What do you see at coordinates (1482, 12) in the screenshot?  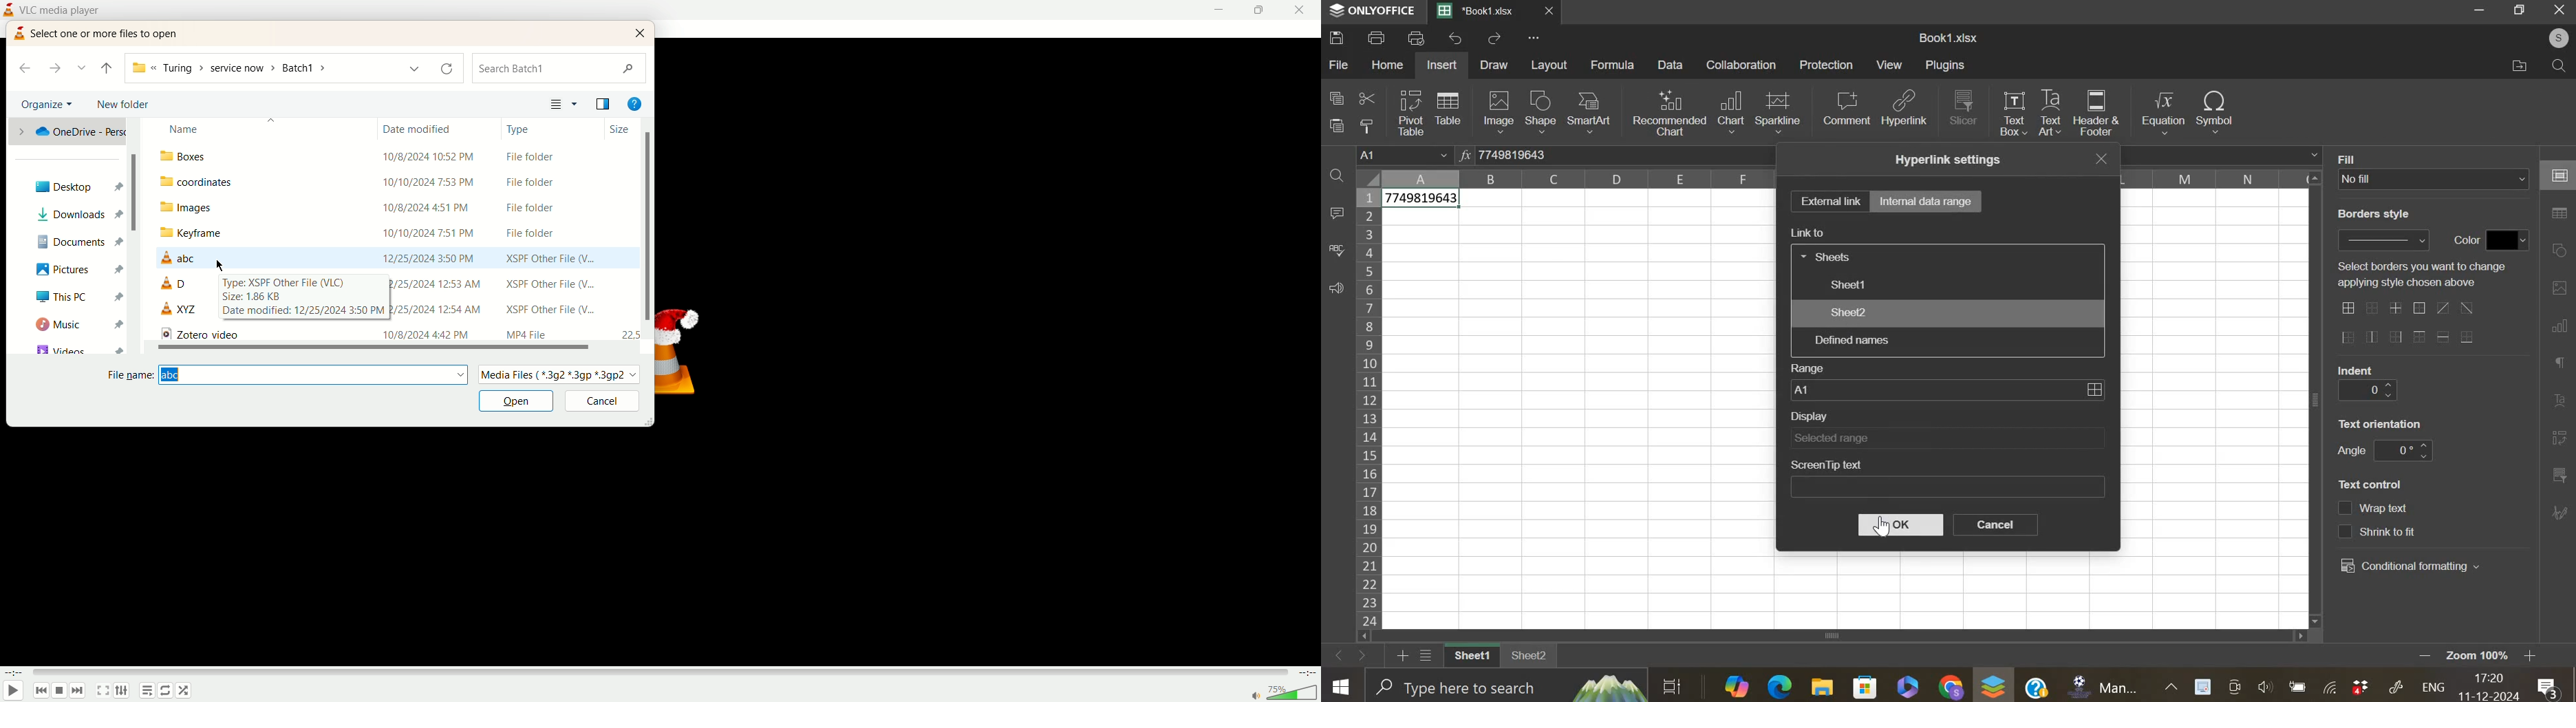 I see `current sheets` at bounding box center [1482, 12].